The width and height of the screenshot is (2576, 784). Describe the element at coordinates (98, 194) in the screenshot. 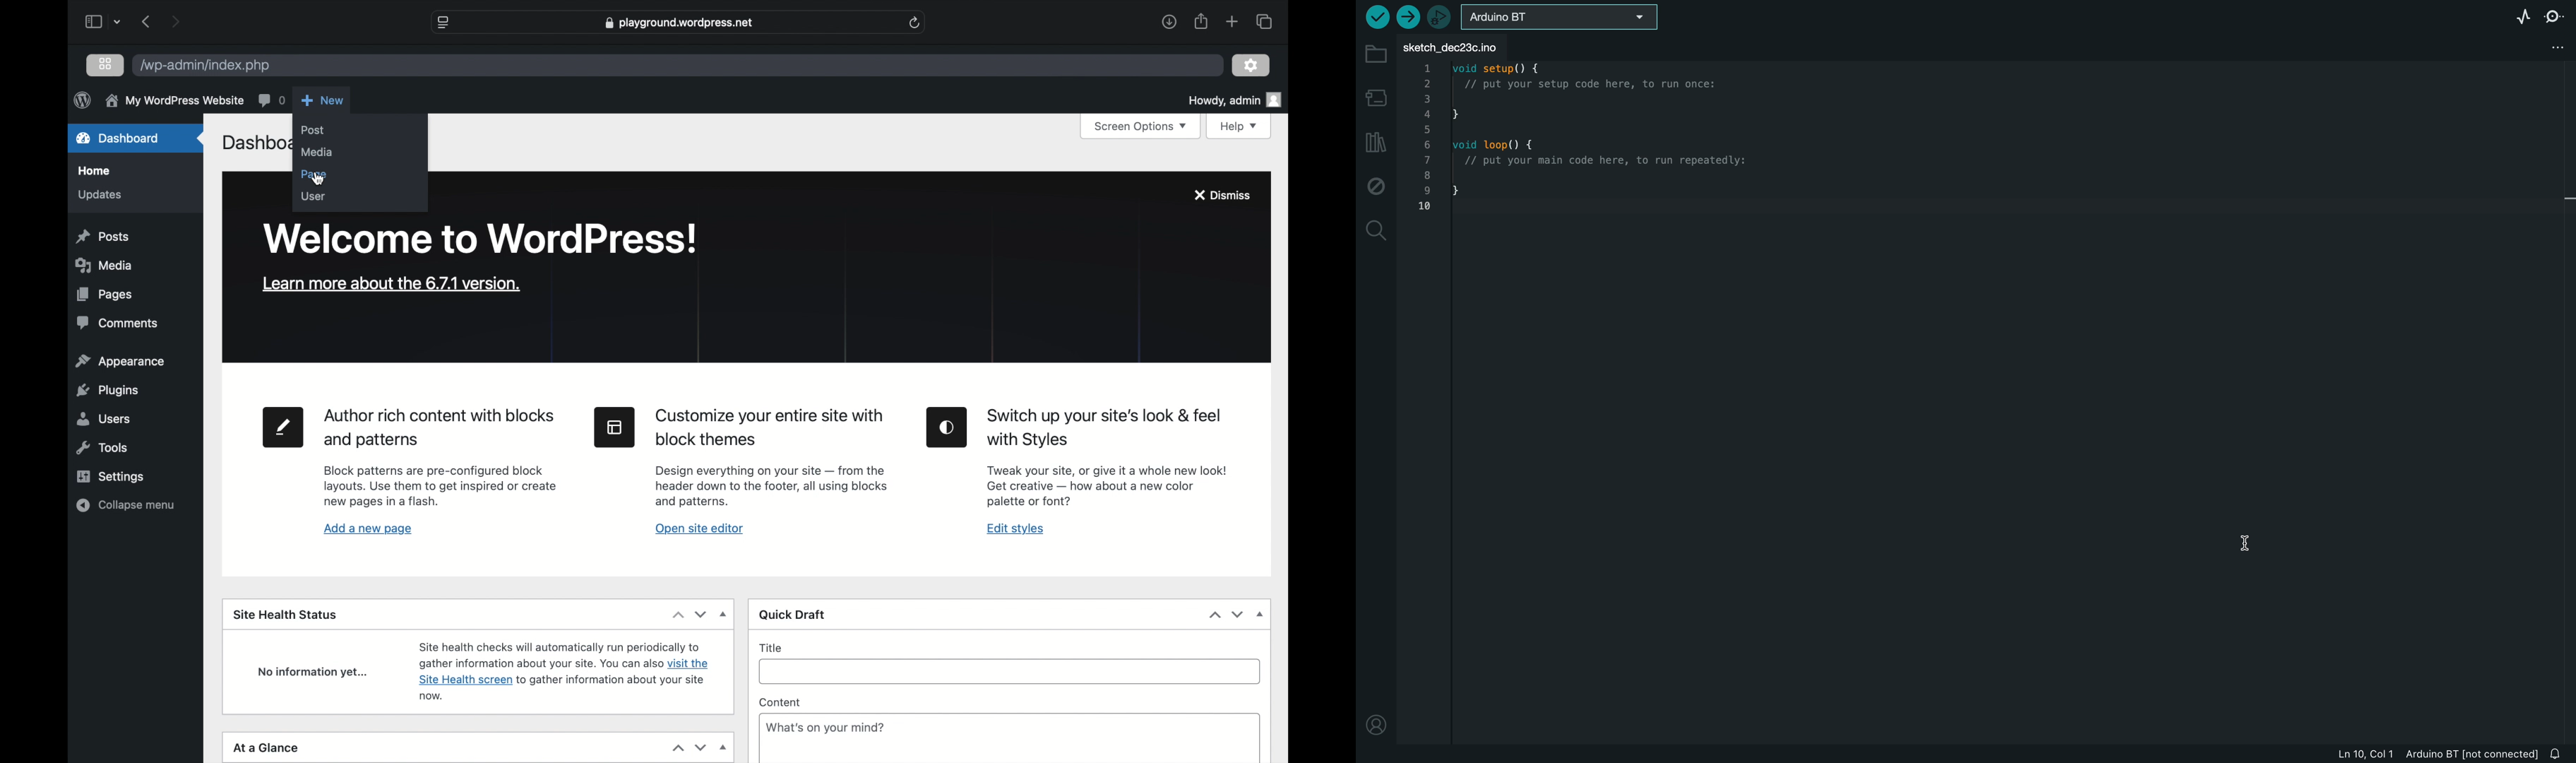

I see `updates` at that location.